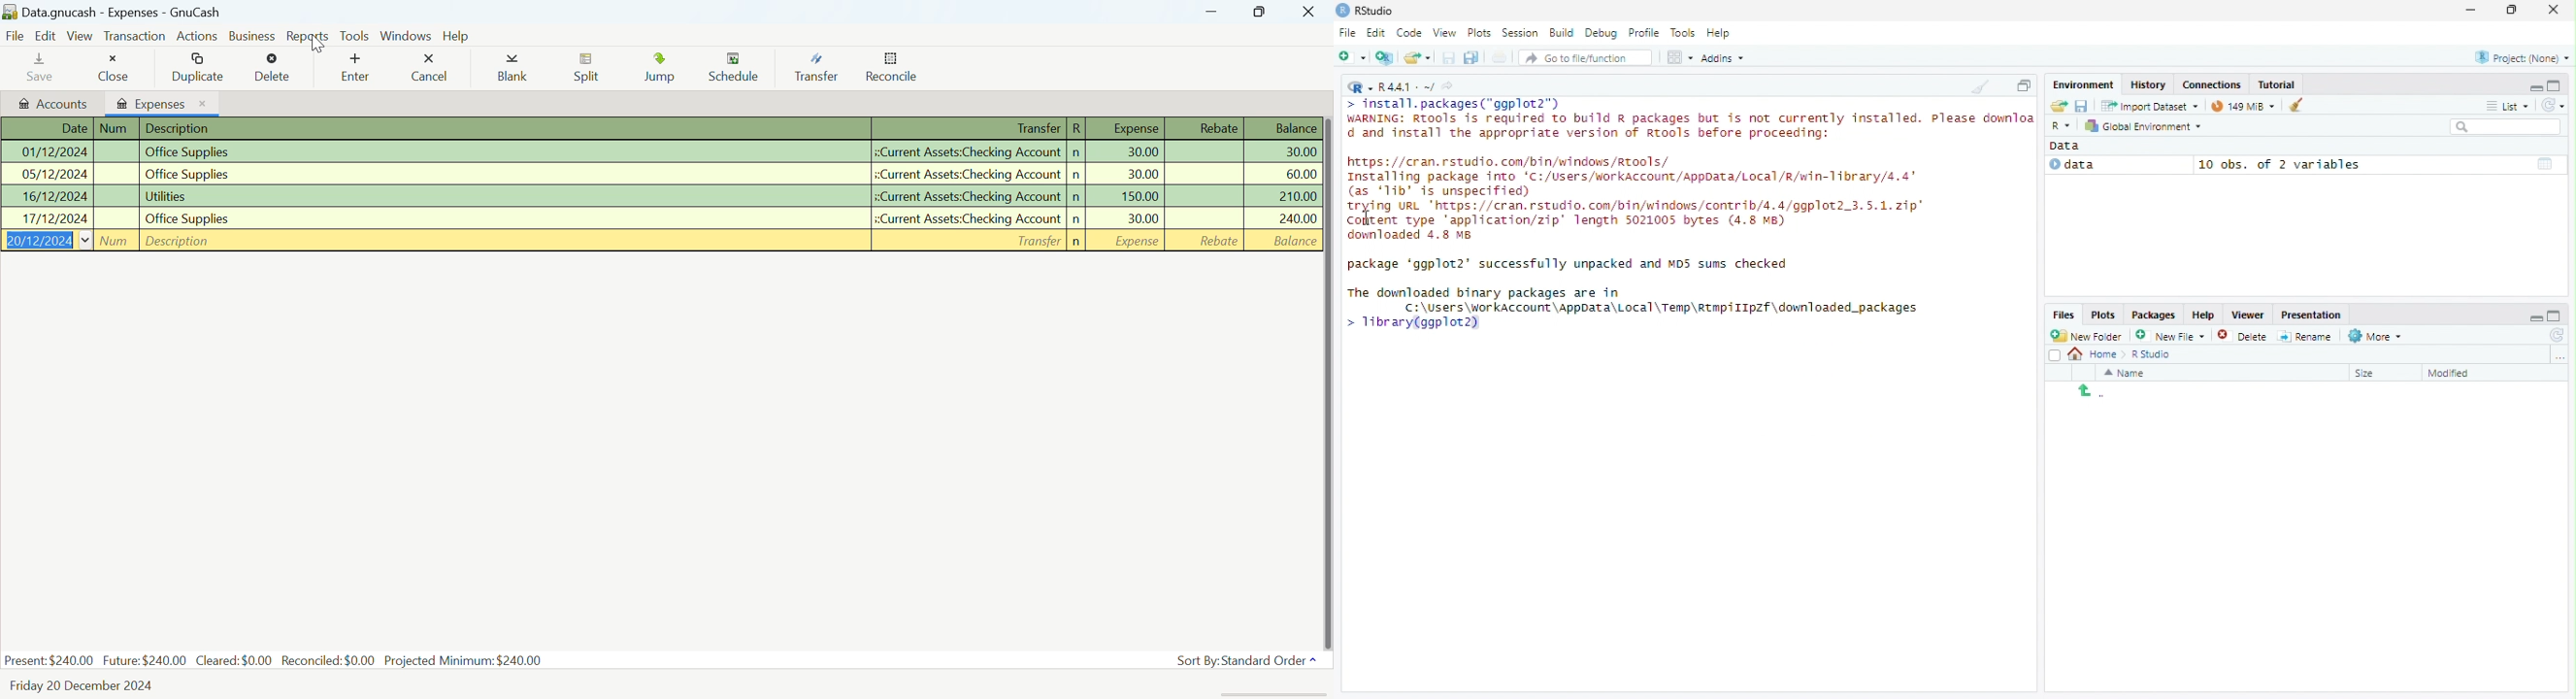 This screenshot has height=700, width=2576. Describe the element at coordinates (2055, 354) in the screenshot. I see `Select all` at that location.